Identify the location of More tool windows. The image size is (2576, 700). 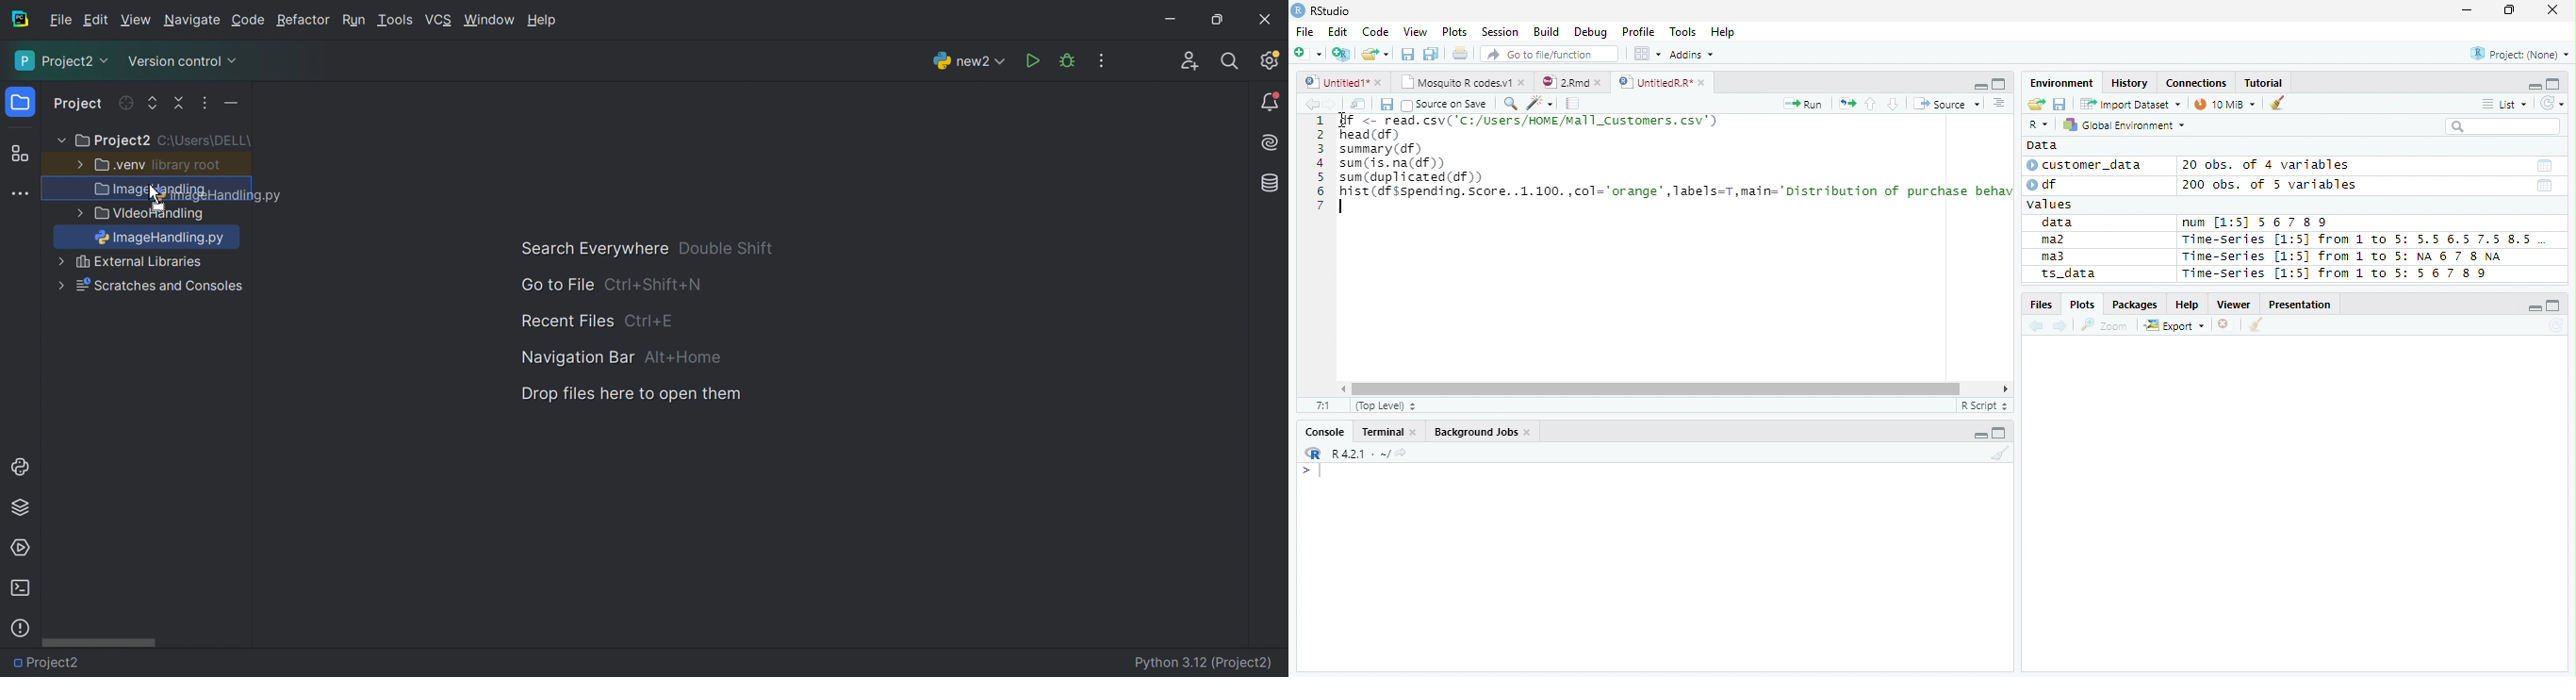
(22, 194).